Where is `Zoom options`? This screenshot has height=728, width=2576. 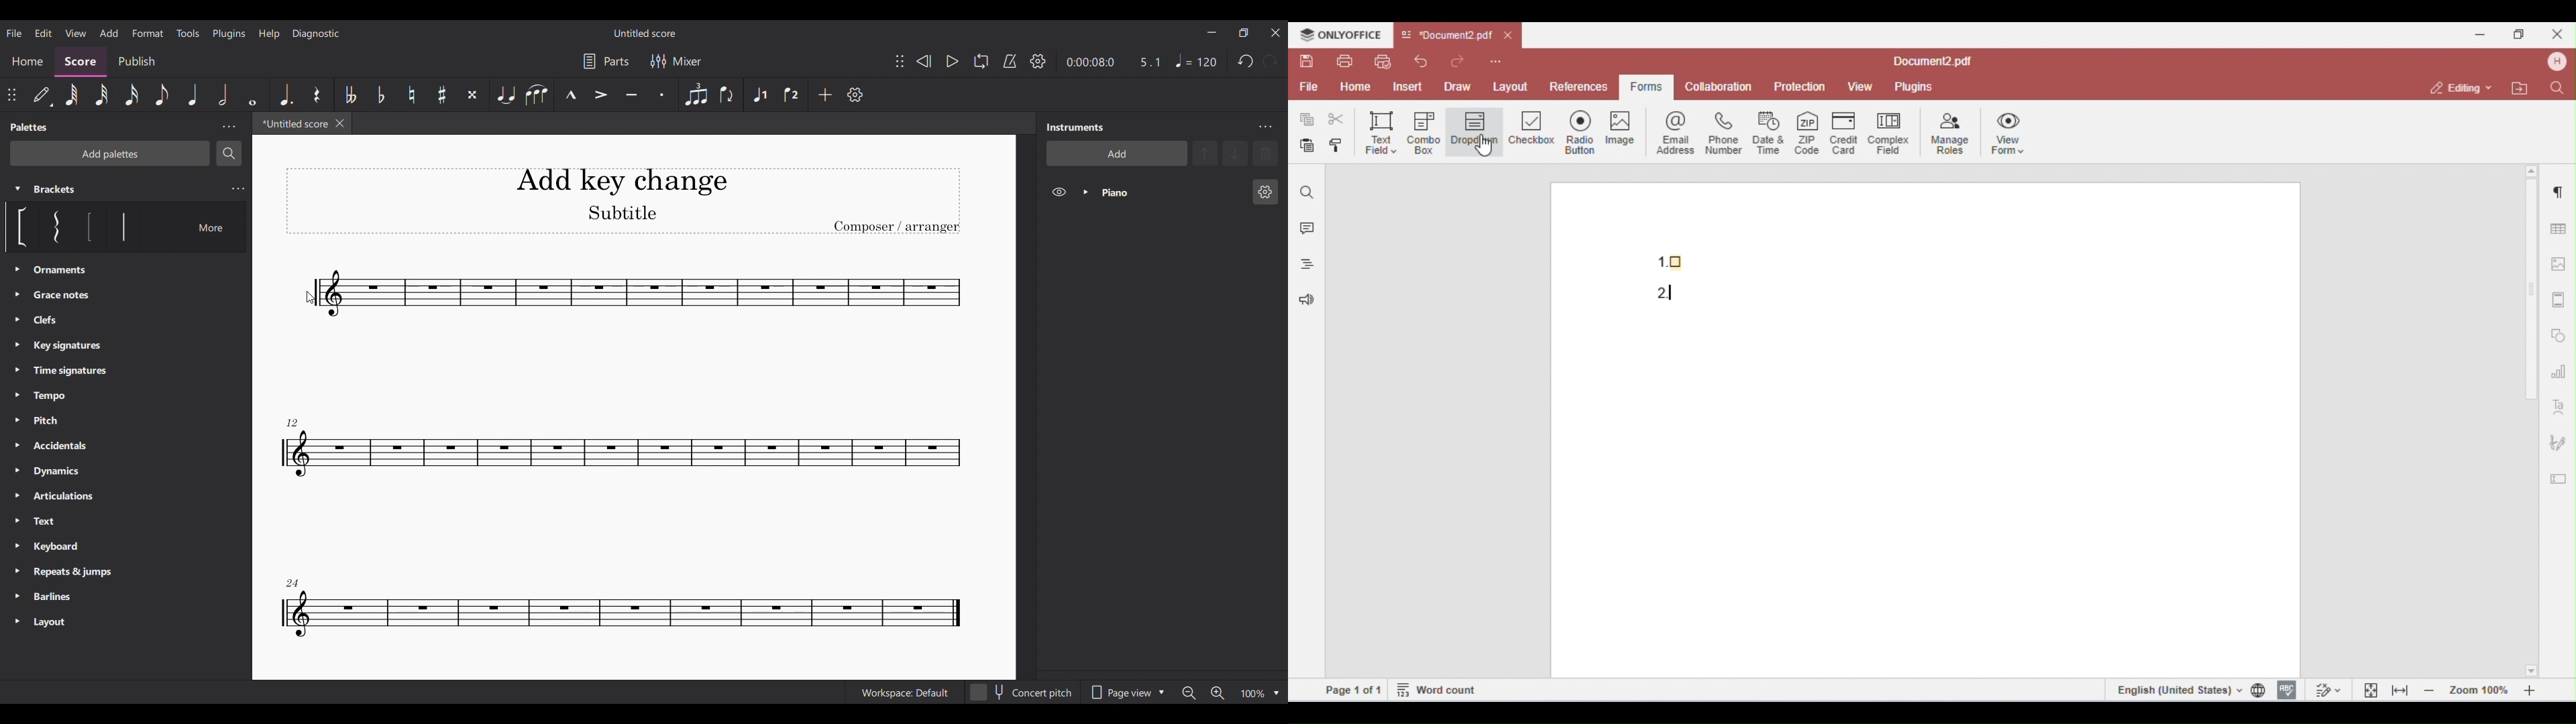 Zoom options is located at coordinates (1276, 694).